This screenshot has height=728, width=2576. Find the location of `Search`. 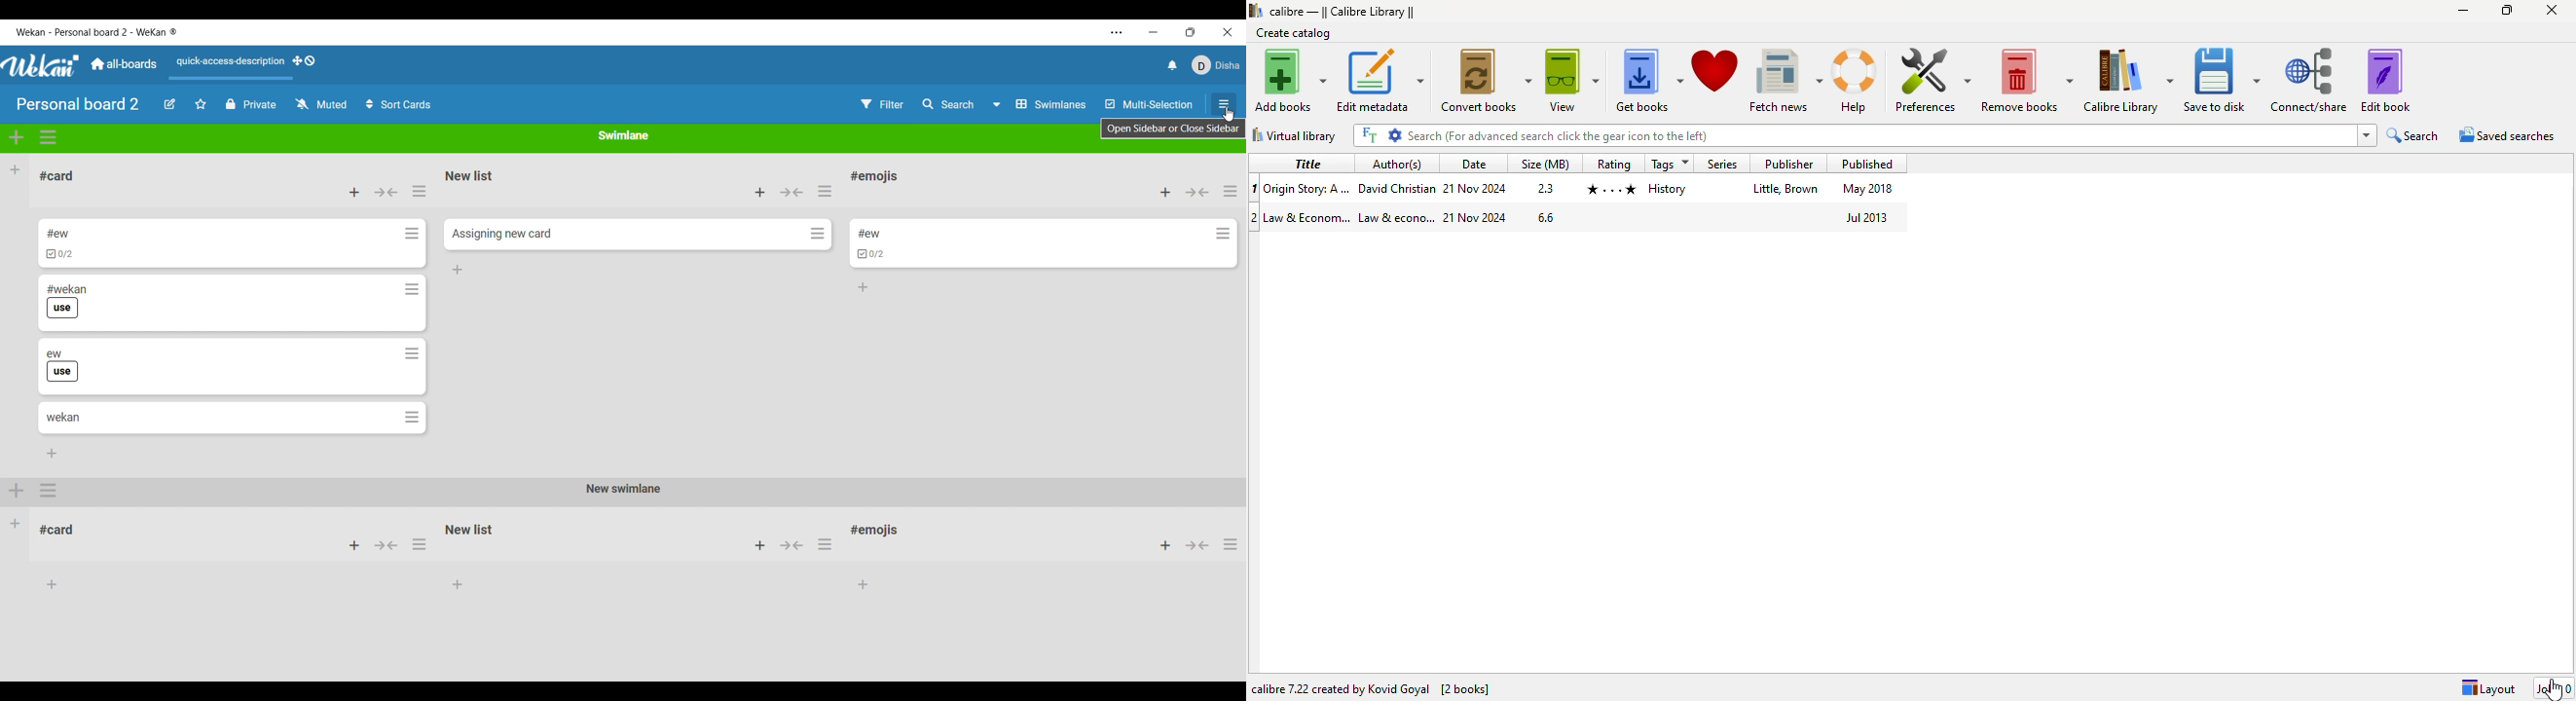

Search is located at coordinates (948, 105).